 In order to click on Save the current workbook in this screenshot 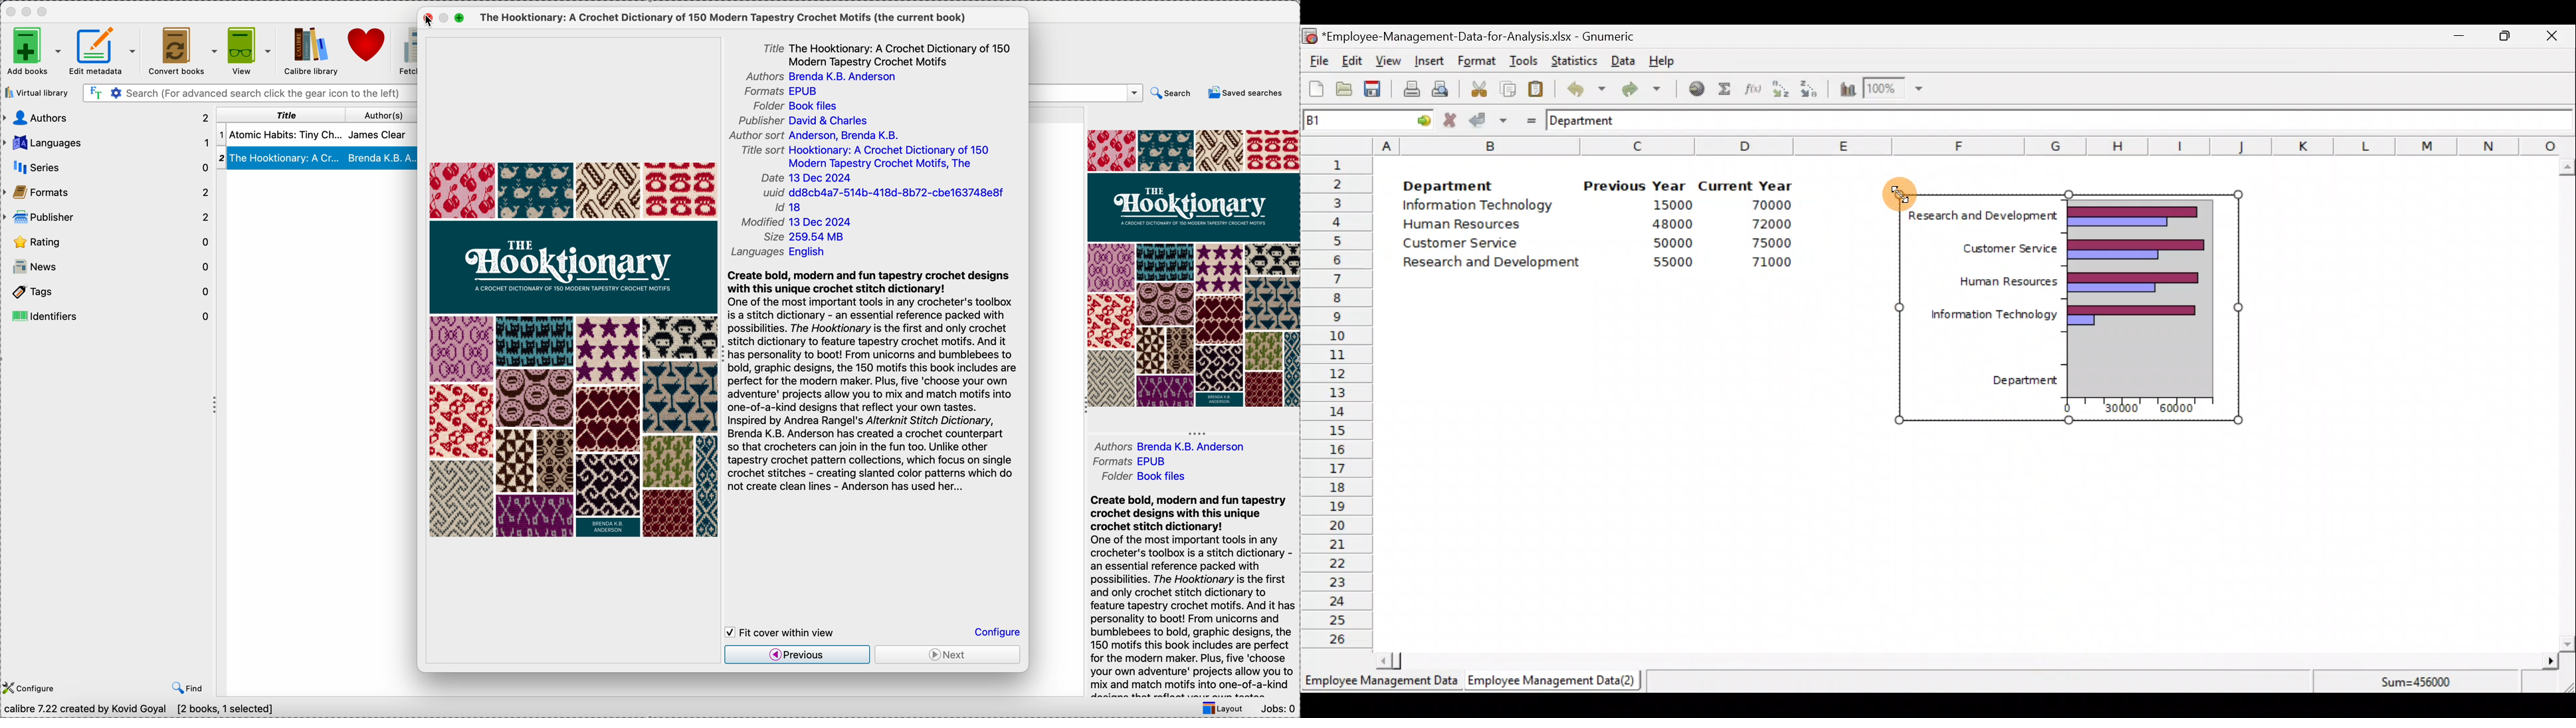, I will do `click(1377, 91)`.